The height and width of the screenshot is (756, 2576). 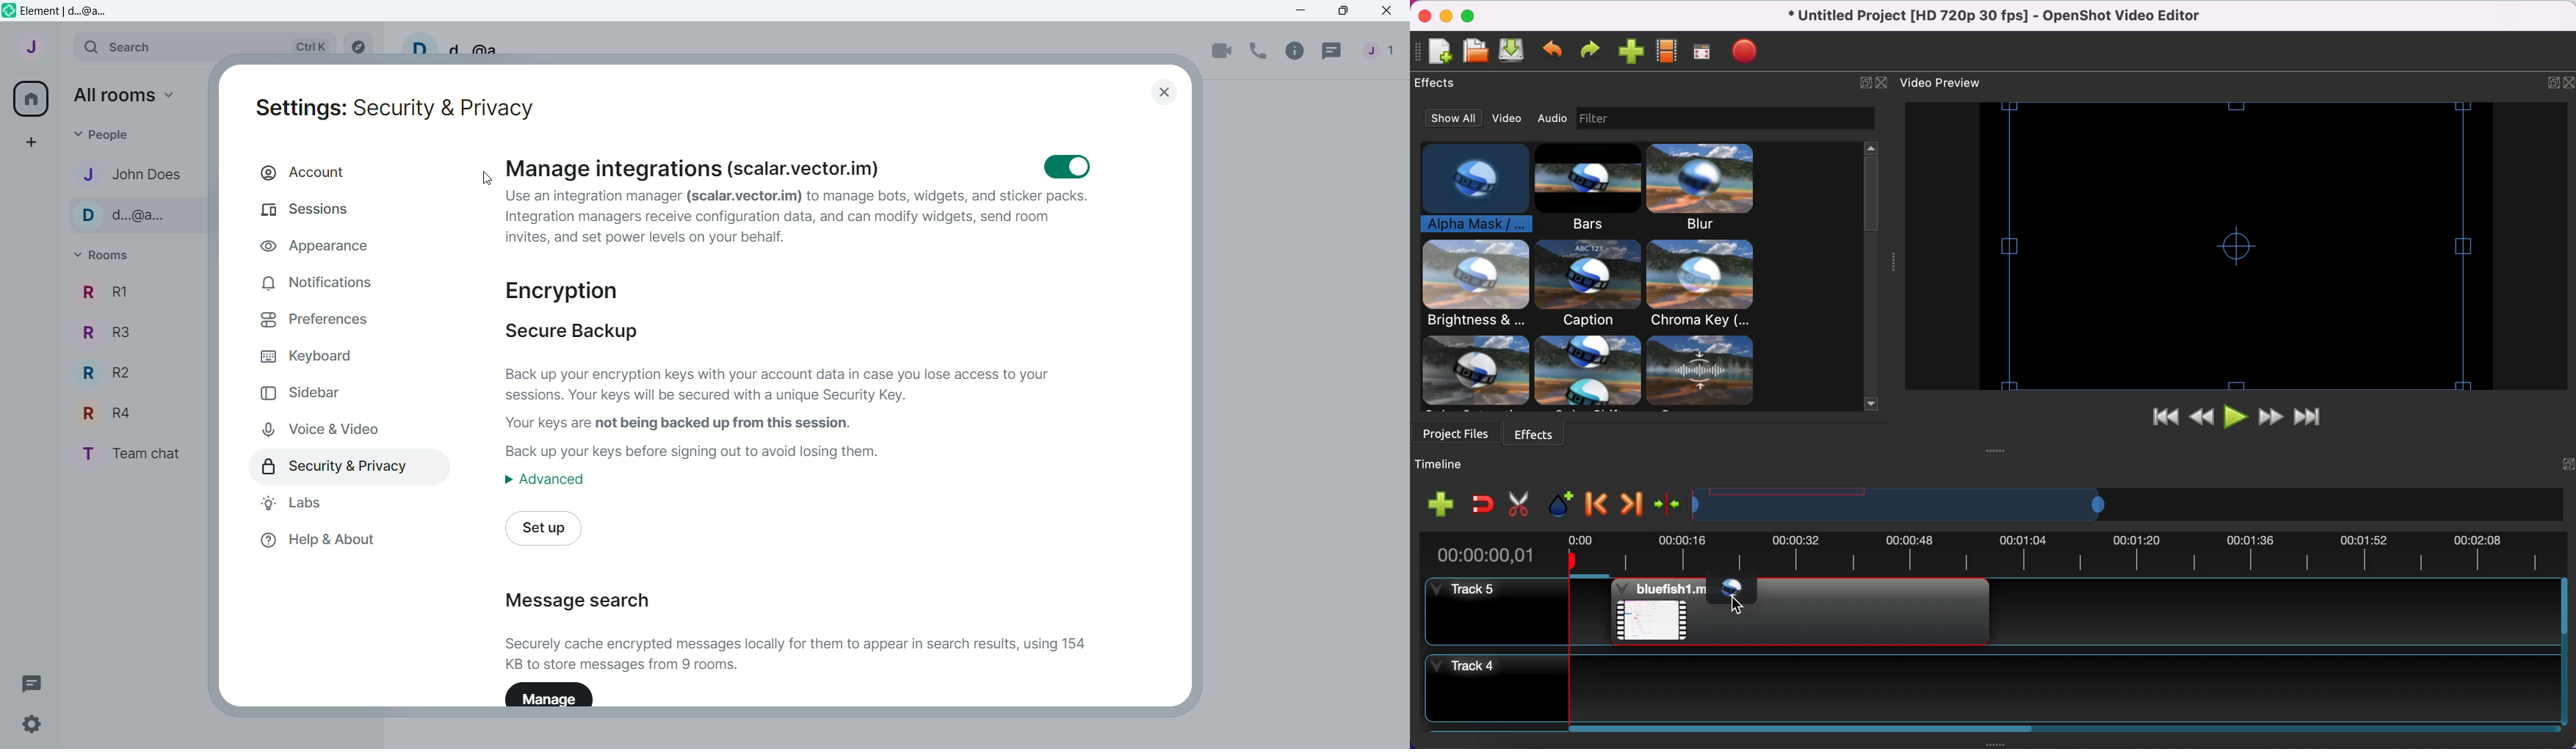 What do you see at coordinates (1471, 15) in the screenshot?
I see `maximize` at bounding box center [1471, 15].